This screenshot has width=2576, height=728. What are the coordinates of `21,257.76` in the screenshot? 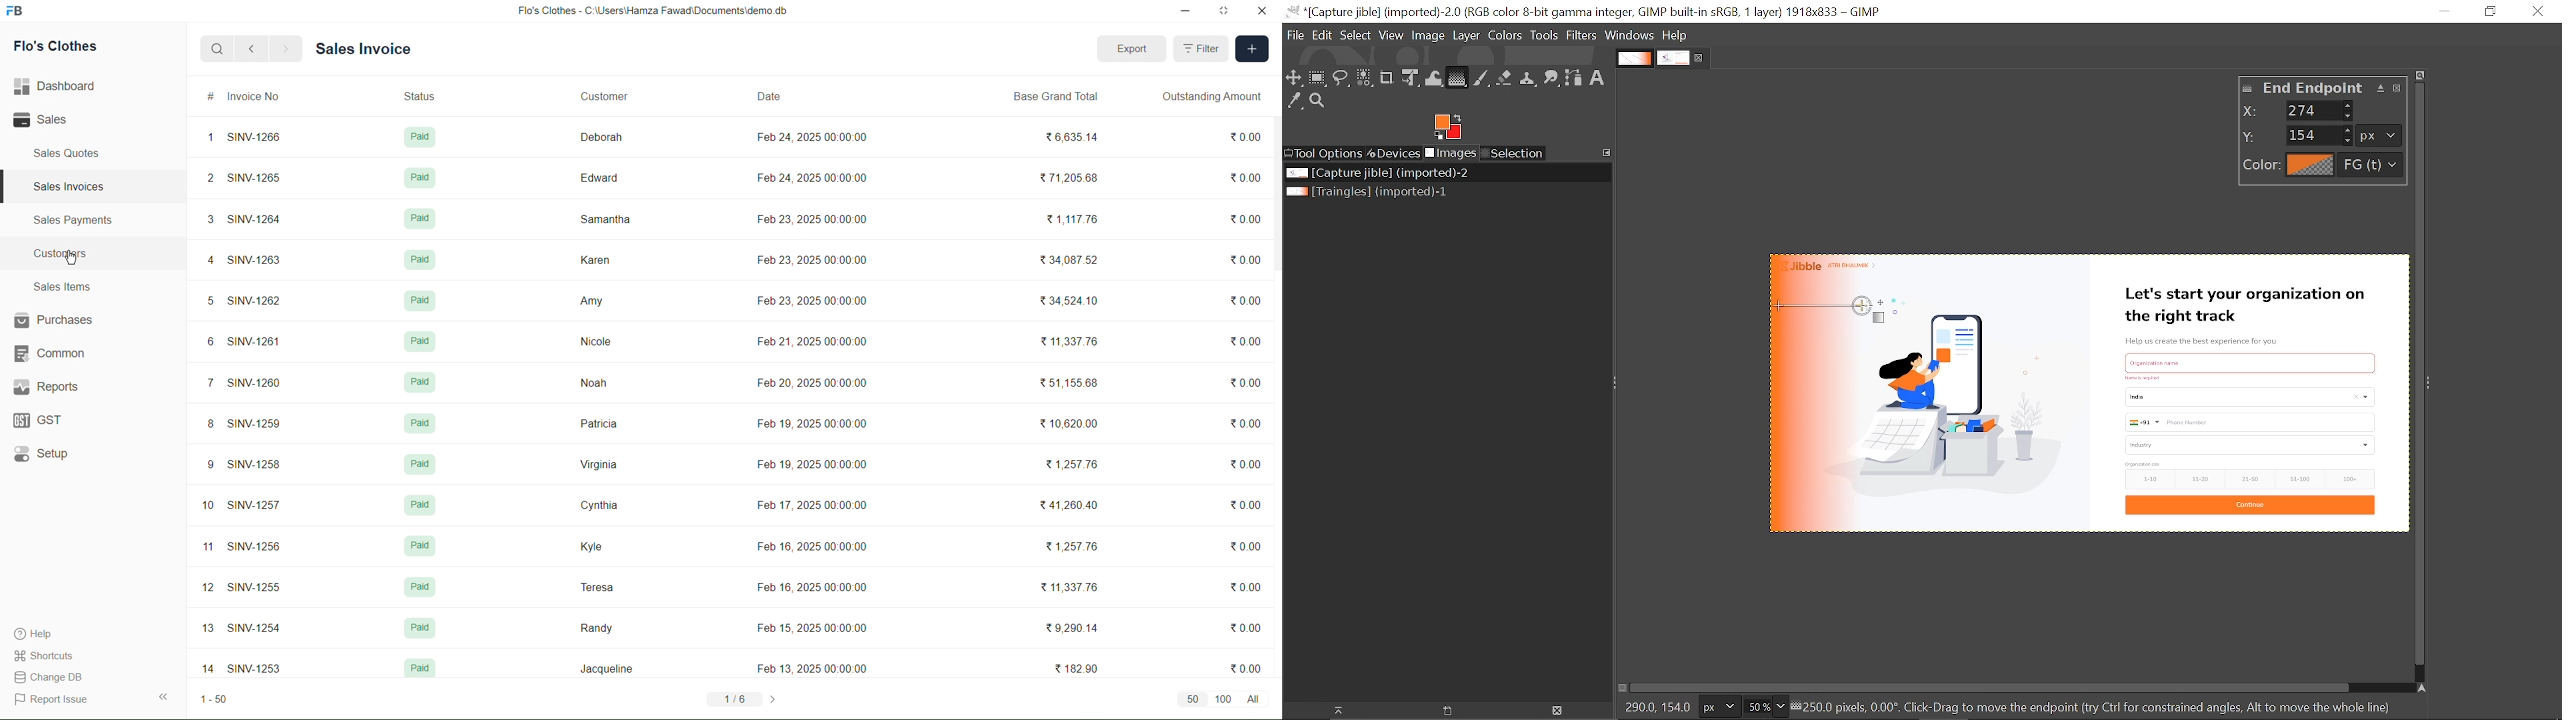 It's located at (1077, 461).